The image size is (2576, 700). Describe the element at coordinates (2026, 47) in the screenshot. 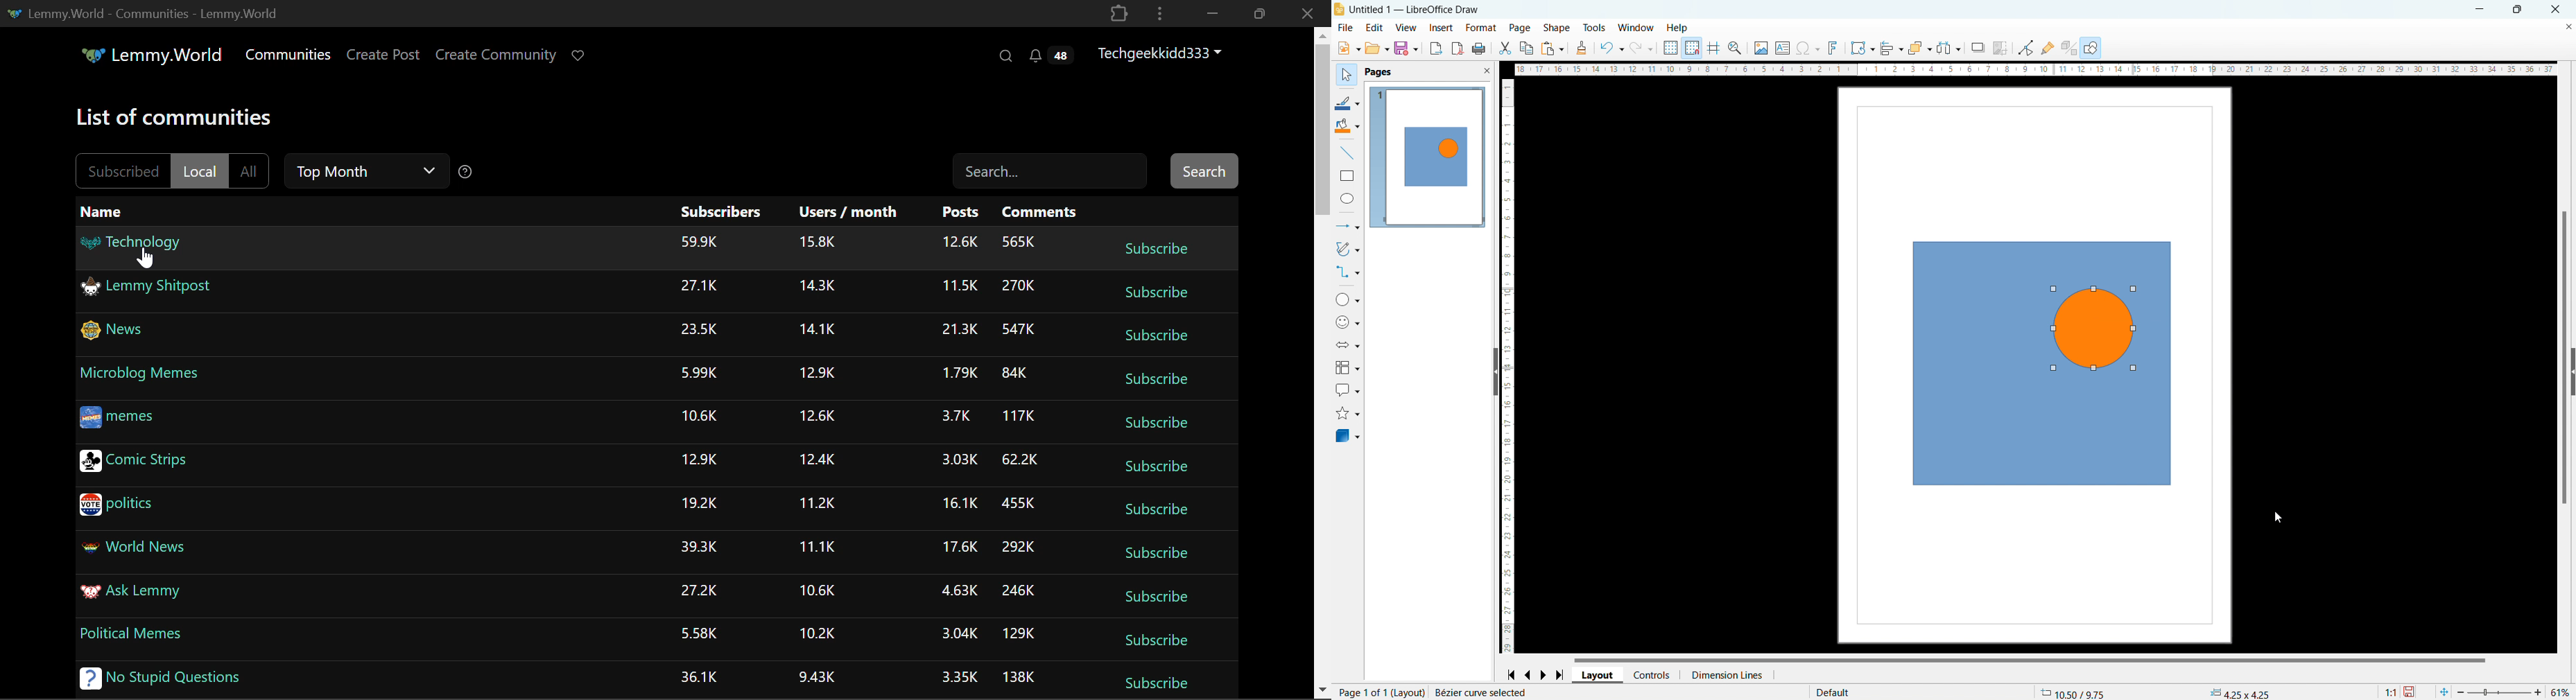

I see `toggle point edit mode` at that location.